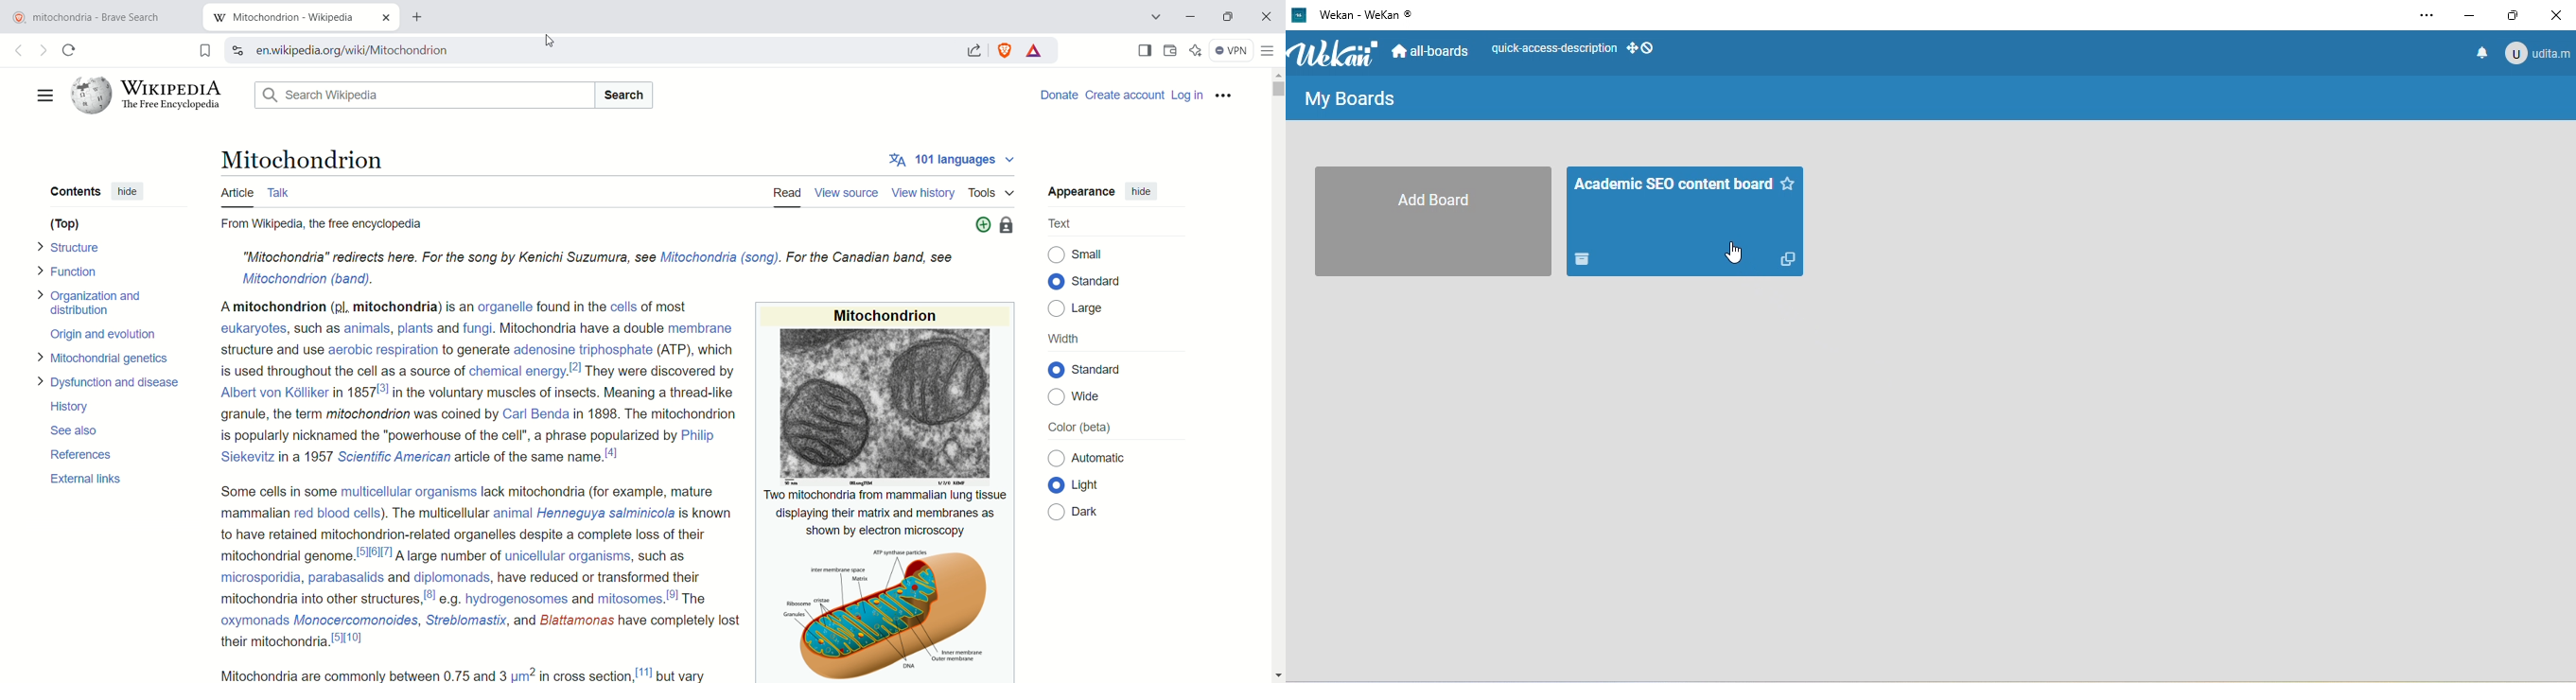  I want to click on menu, so click(42, 95).